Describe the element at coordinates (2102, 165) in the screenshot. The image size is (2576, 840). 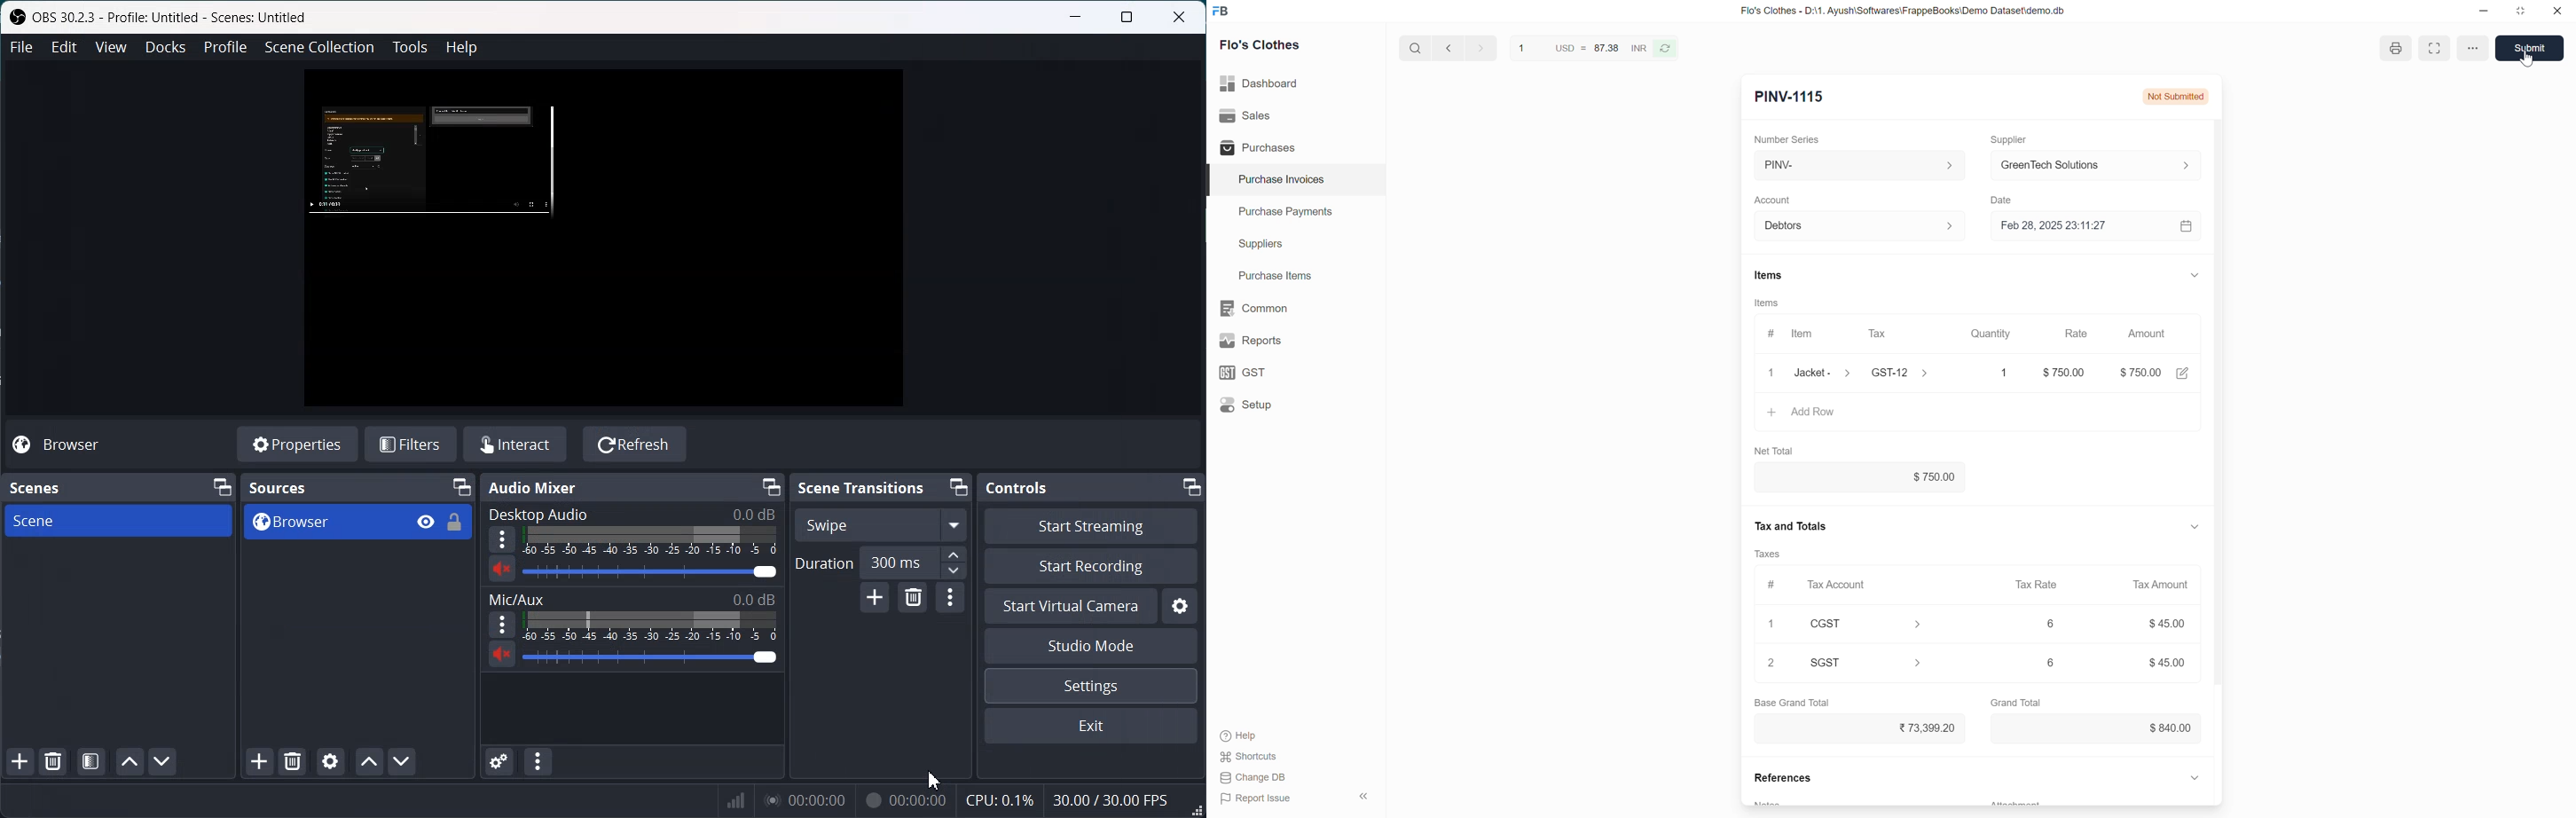
I see `GreenTech Solutions` at that location.